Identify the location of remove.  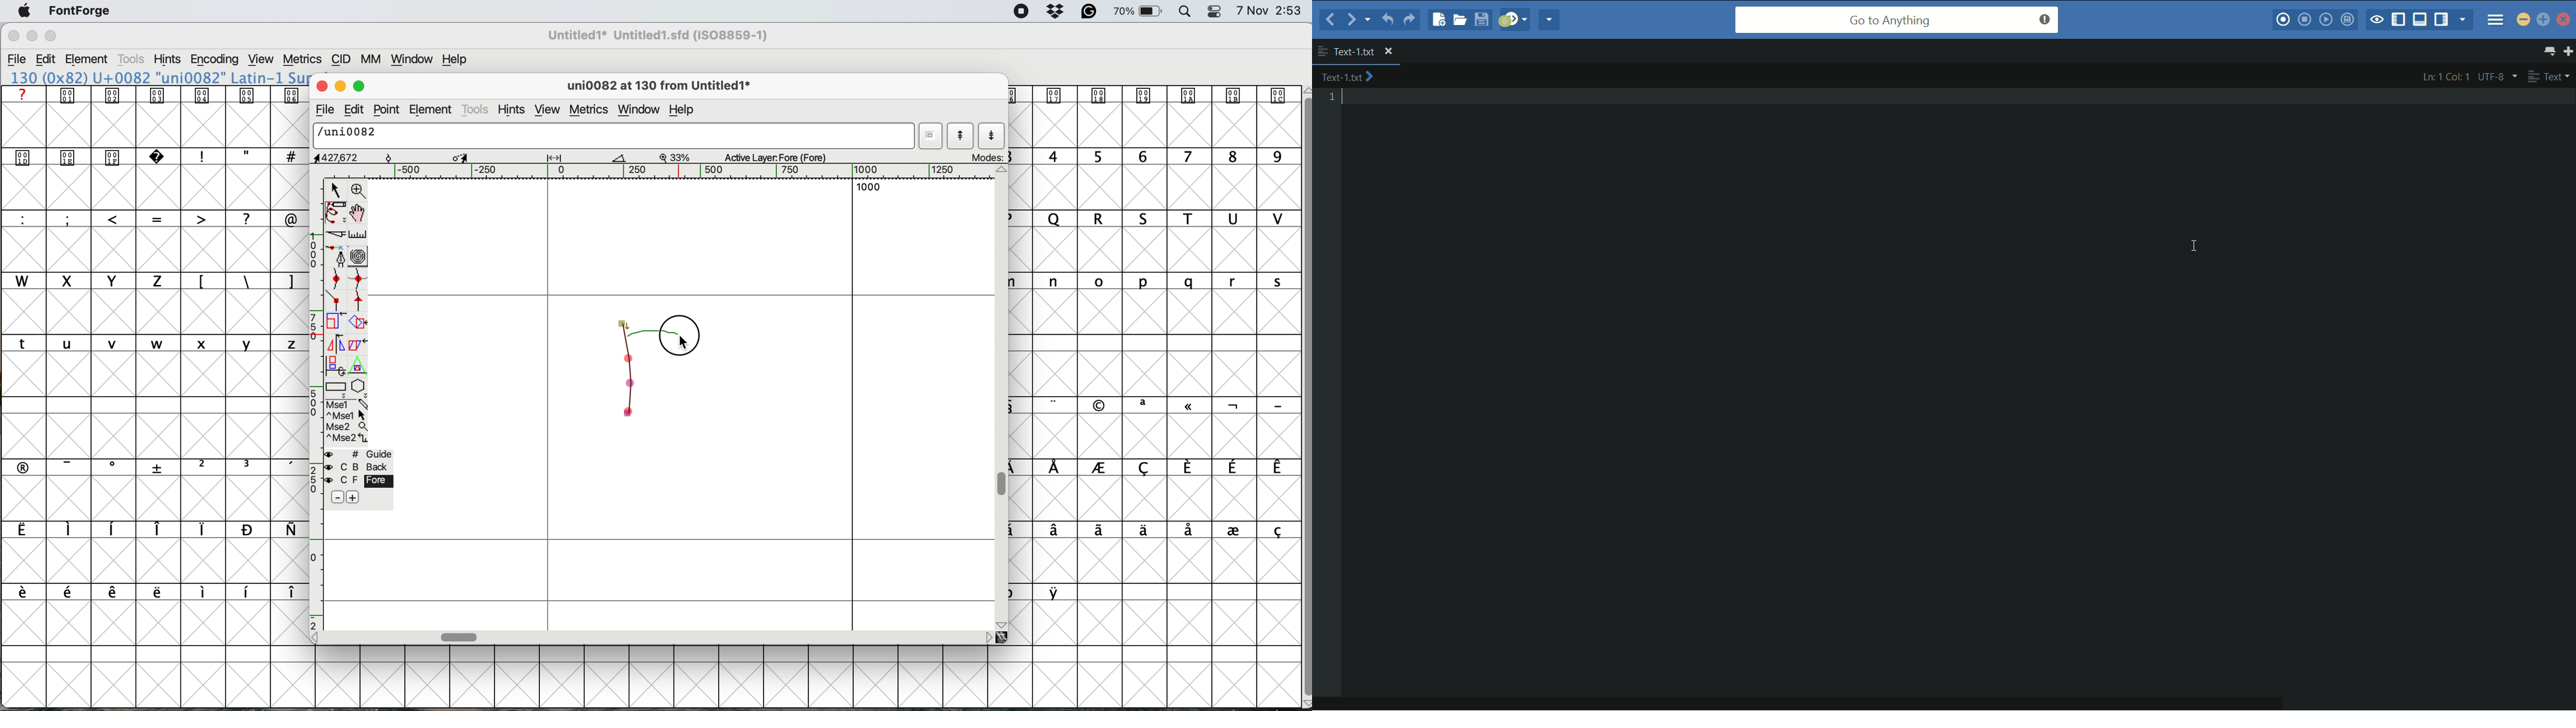
(334, 498).